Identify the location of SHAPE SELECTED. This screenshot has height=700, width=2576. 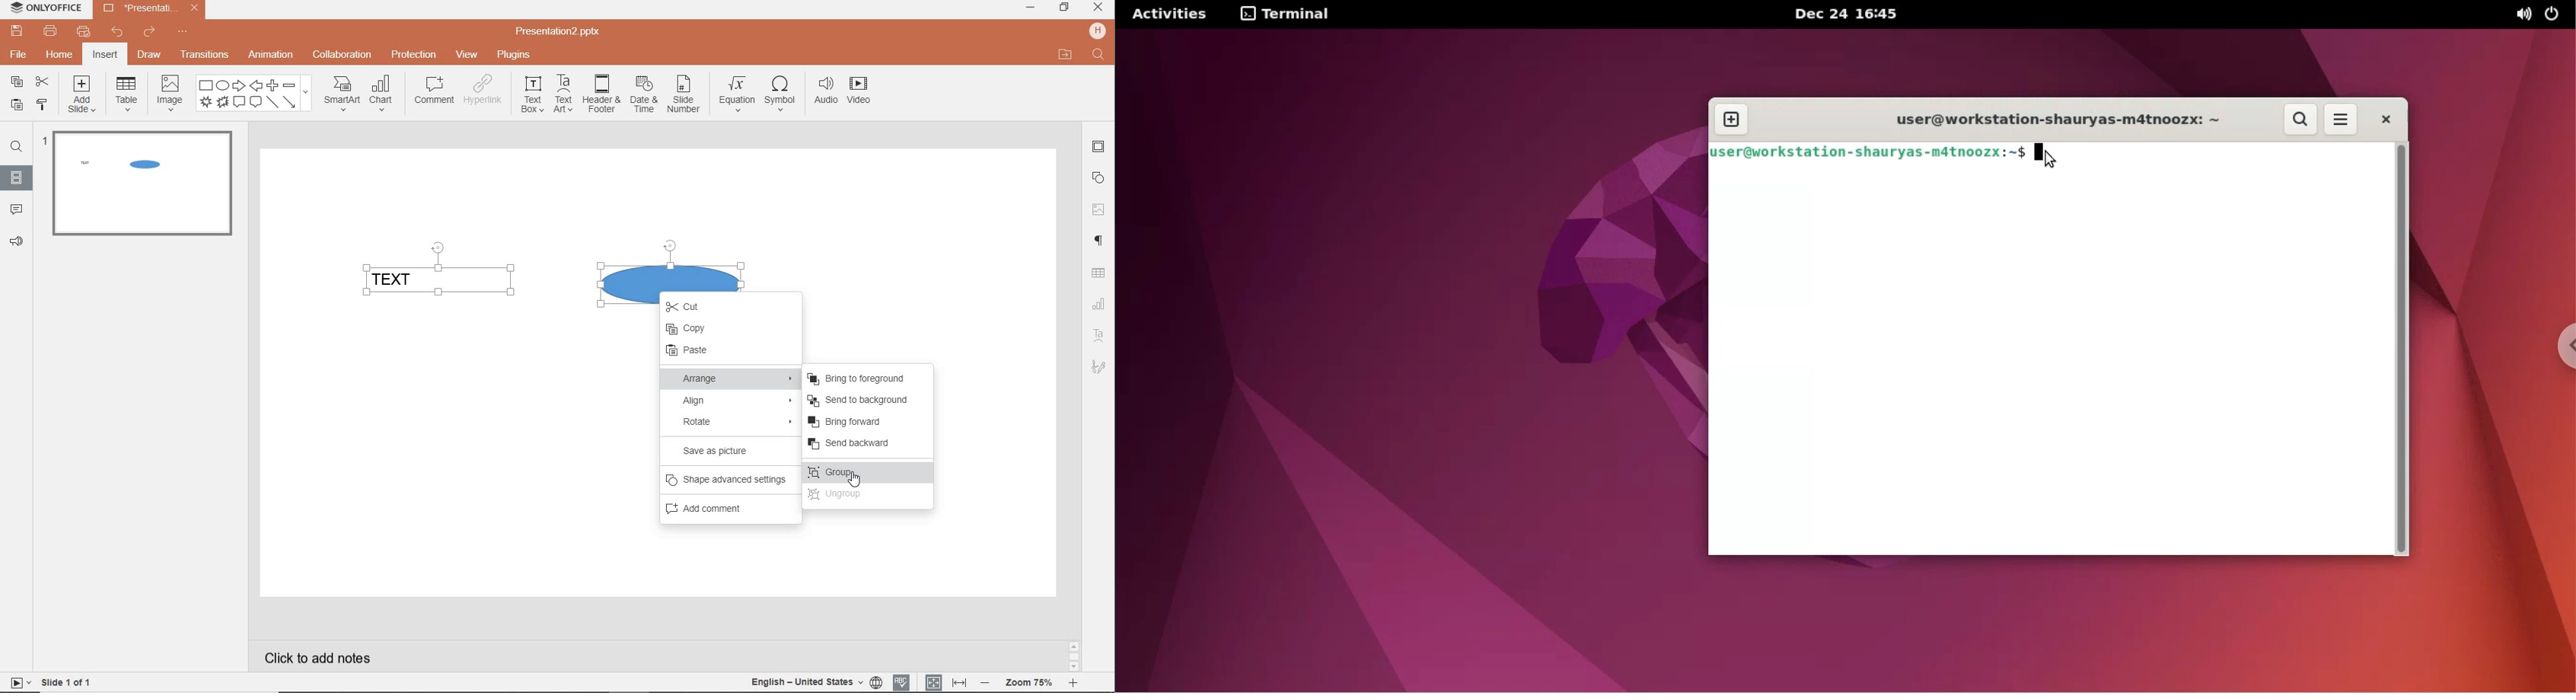
(670, 266).